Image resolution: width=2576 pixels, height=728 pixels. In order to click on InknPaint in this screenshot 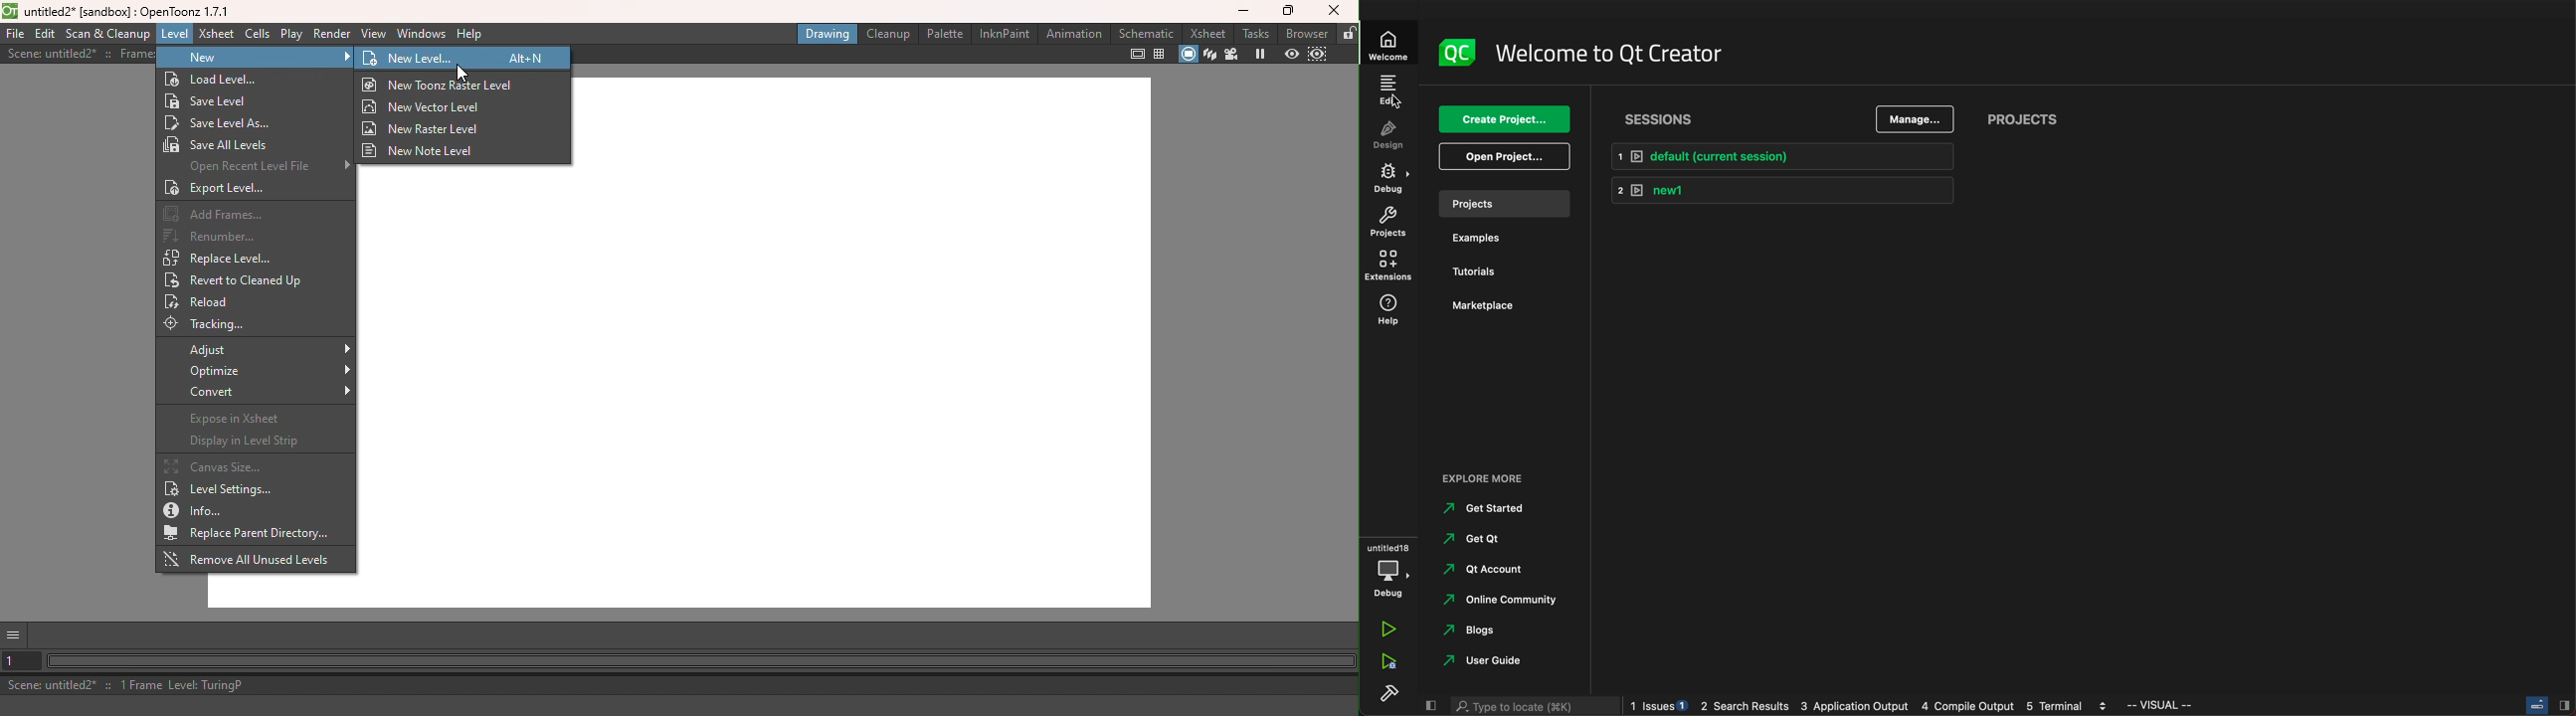, I will do `click(1002, 36)`.